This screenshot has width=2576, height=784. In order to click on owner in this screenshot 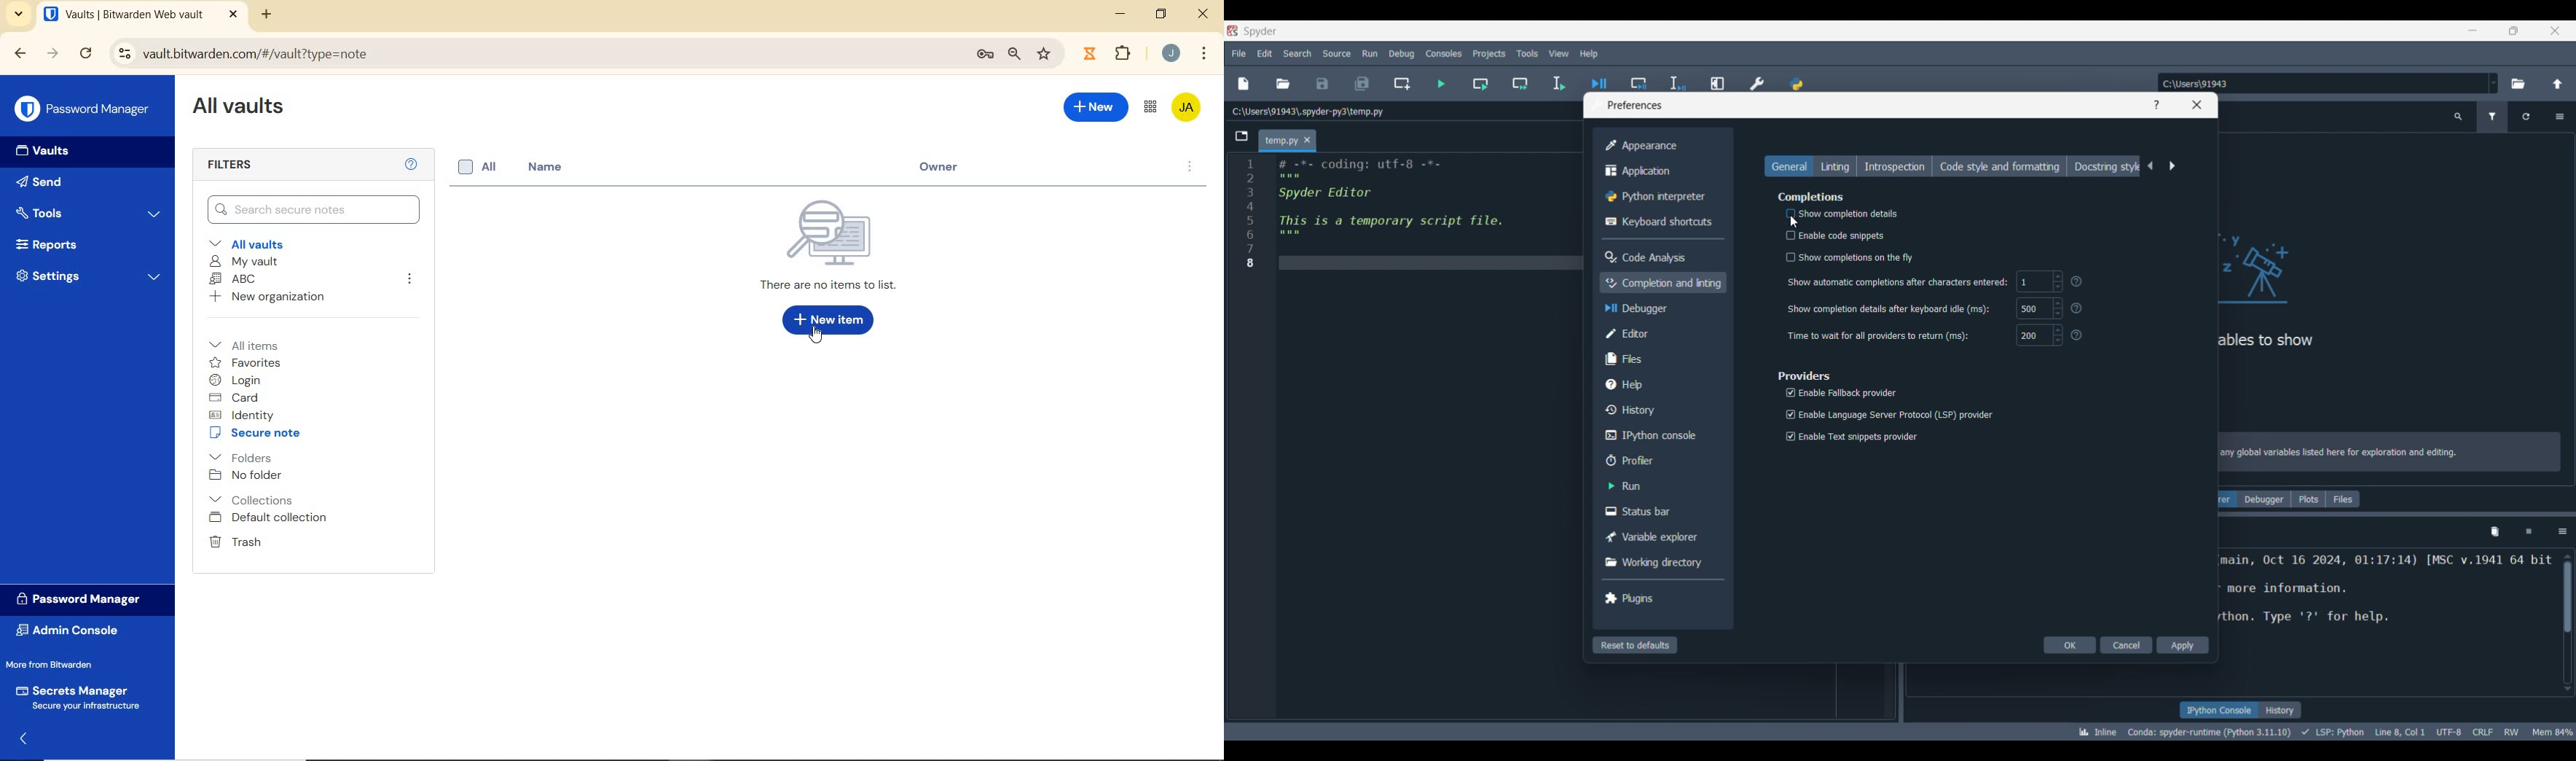, I will do `click(945, 168)`.